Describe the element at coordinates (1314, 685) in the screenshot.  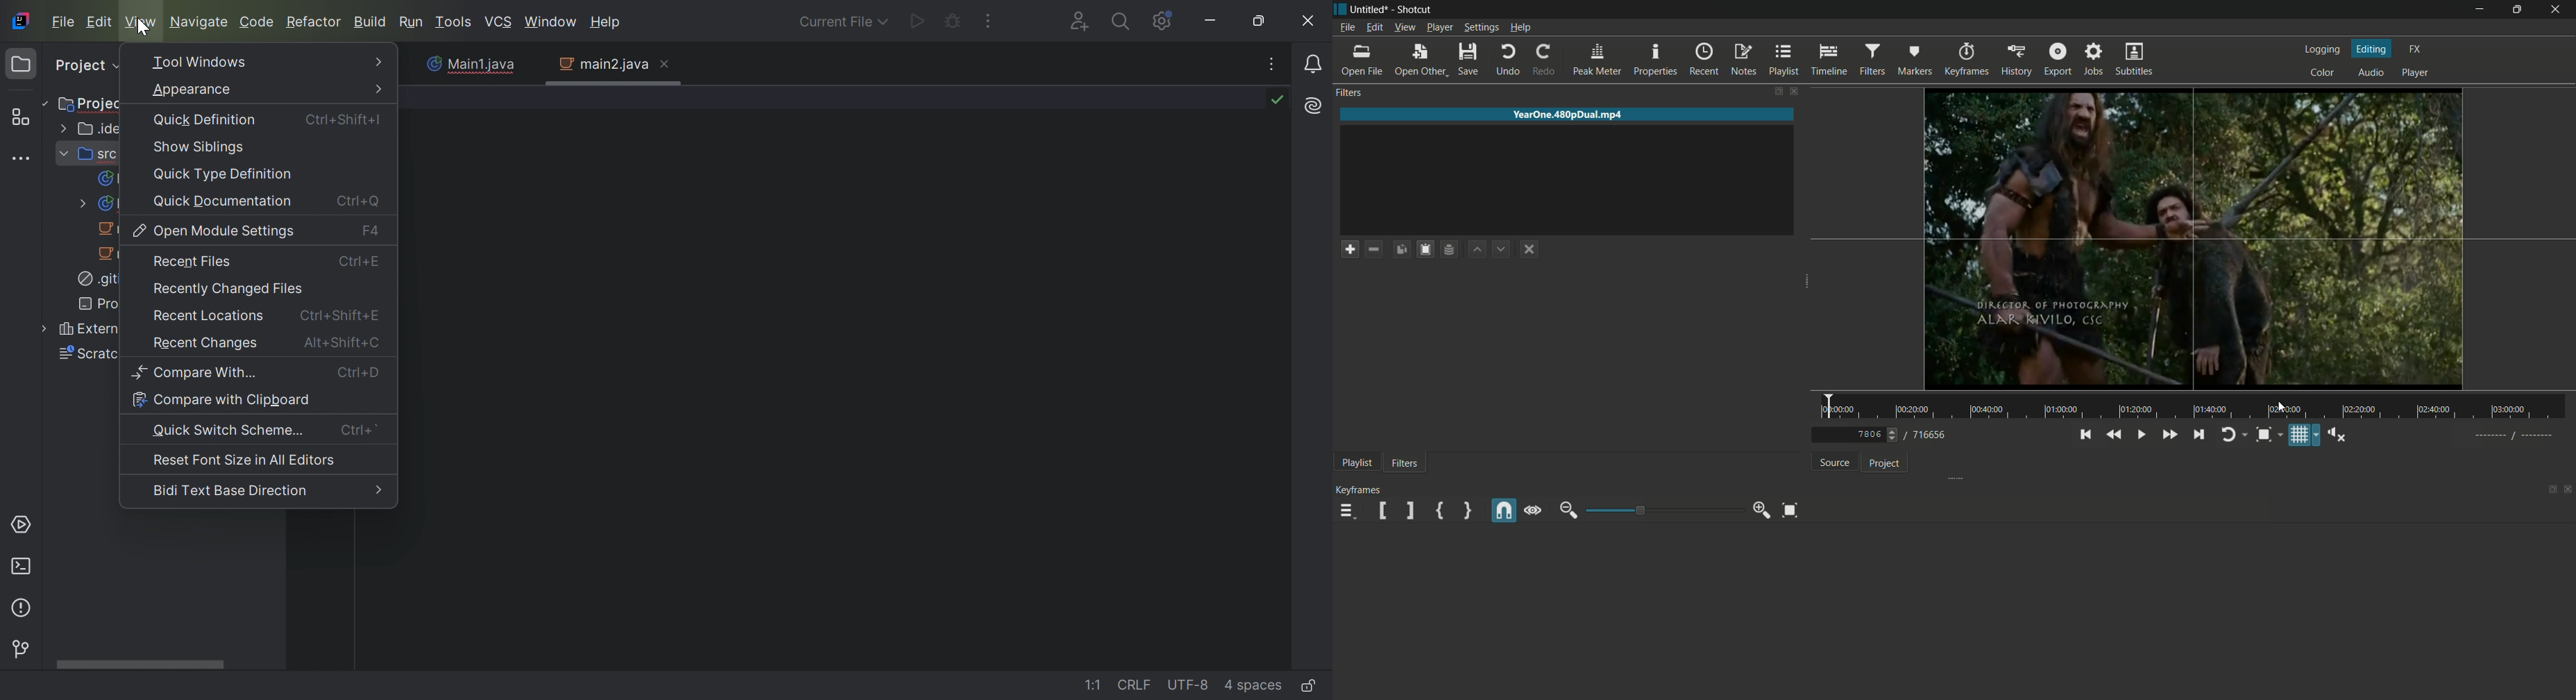
I see `Make file read-only` at that location.